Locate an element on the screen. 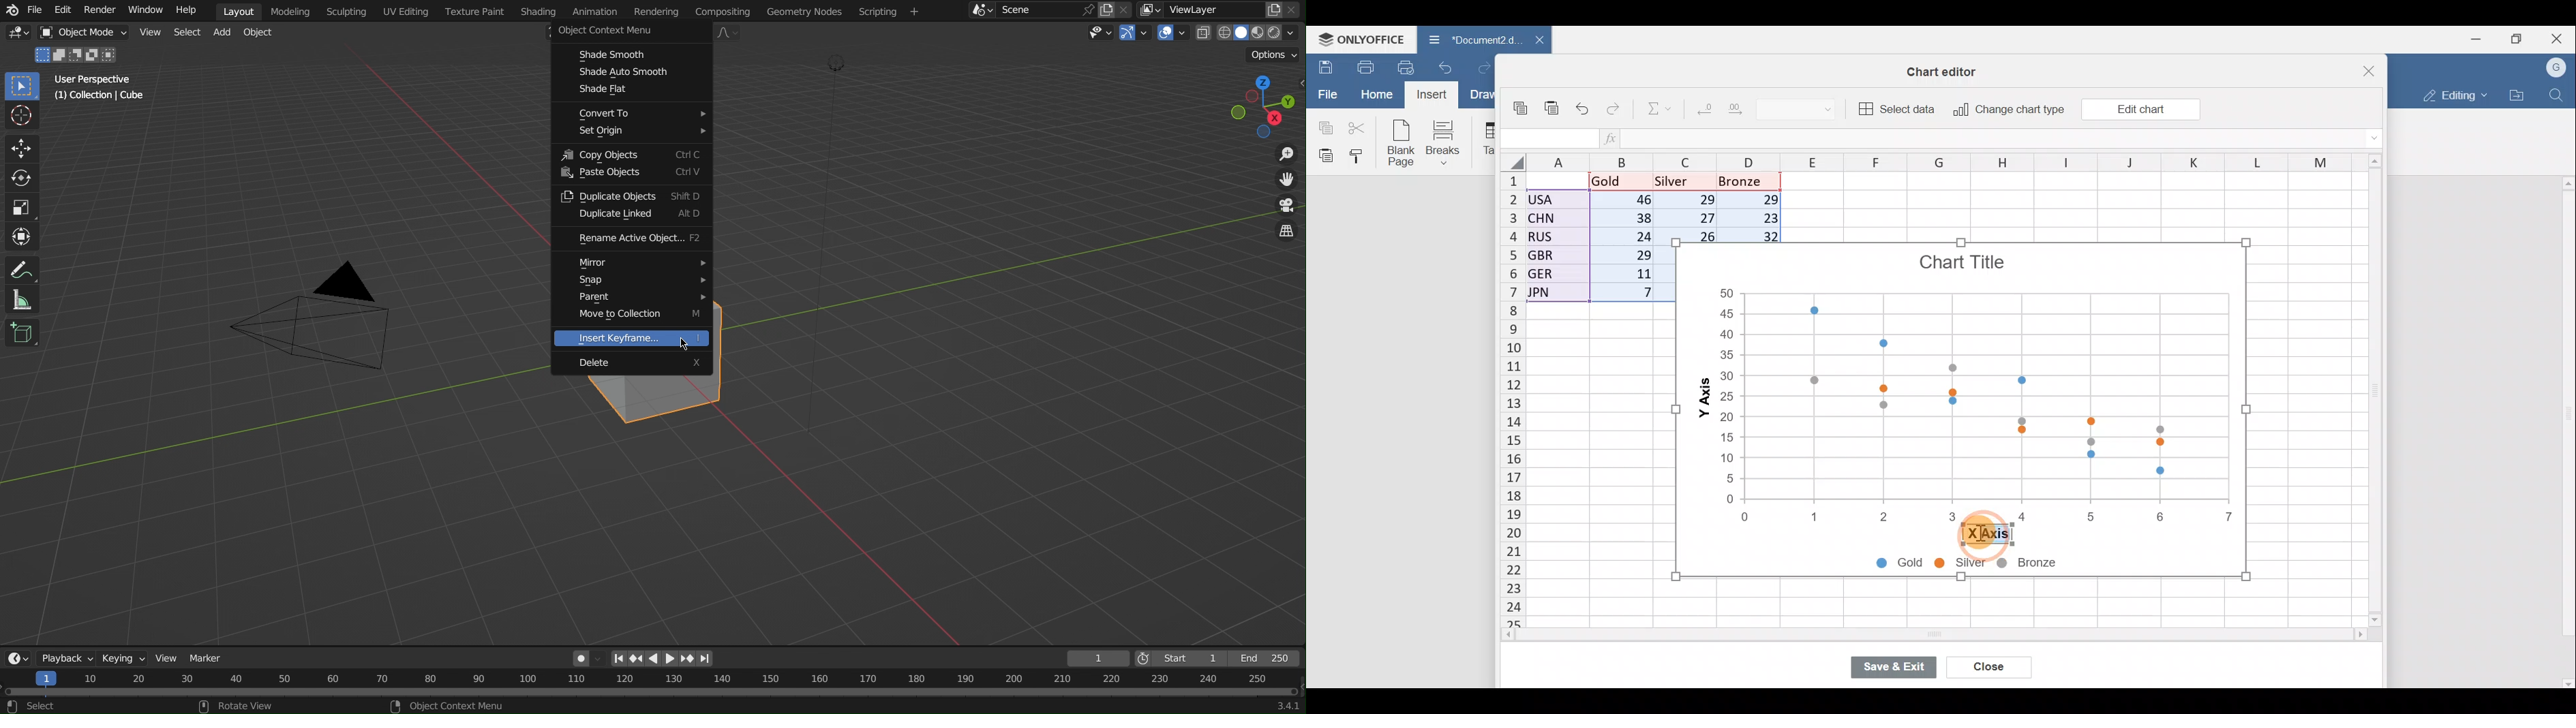 The image size is (2576, 728). Edit chart is located at coordinates (2140, 108).